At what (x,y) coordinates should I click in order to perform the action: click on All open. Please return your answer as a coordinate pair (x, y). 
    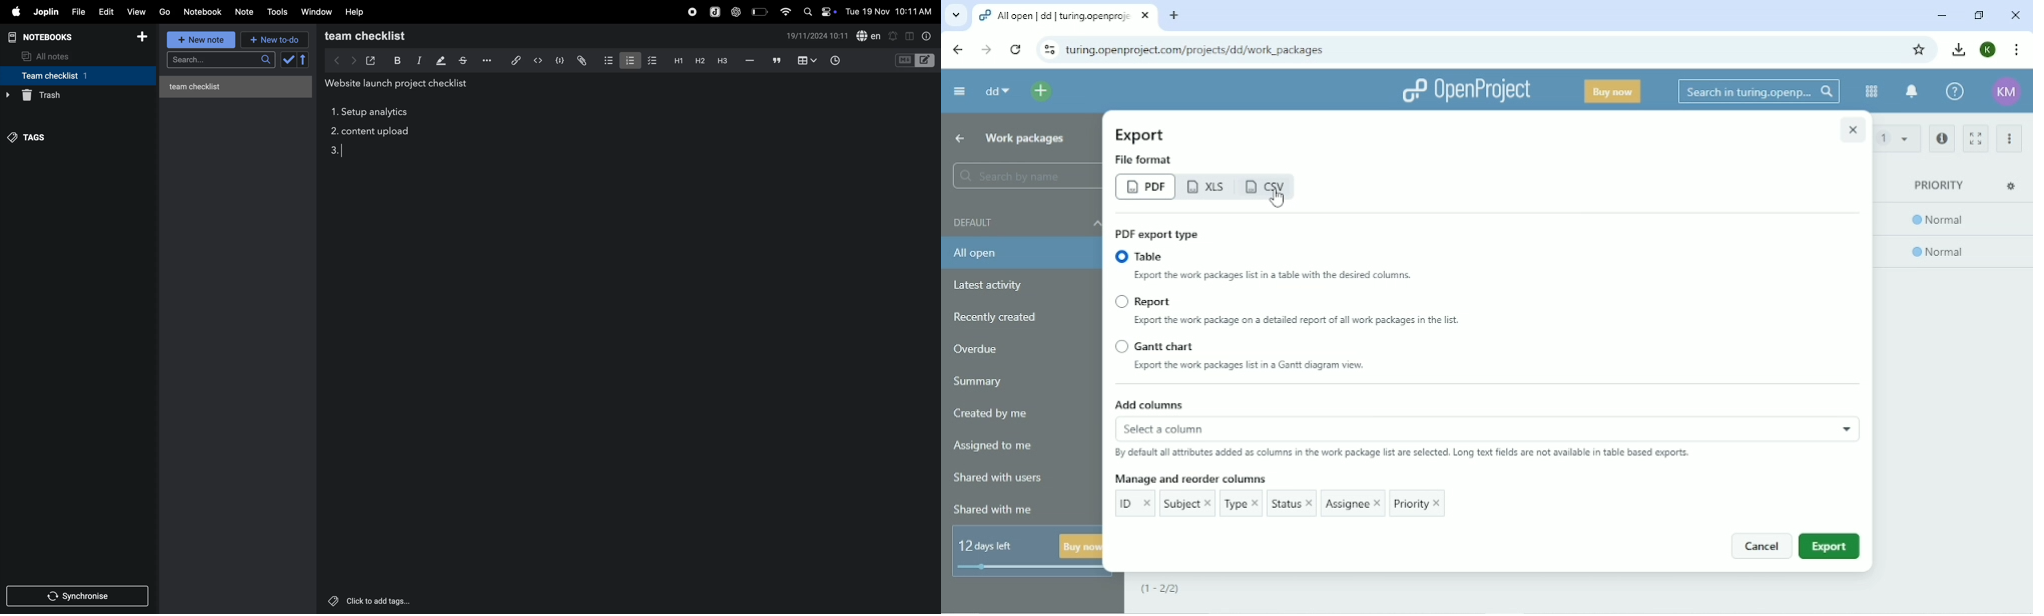
    Looking at the image, I should click on (1022, 253).